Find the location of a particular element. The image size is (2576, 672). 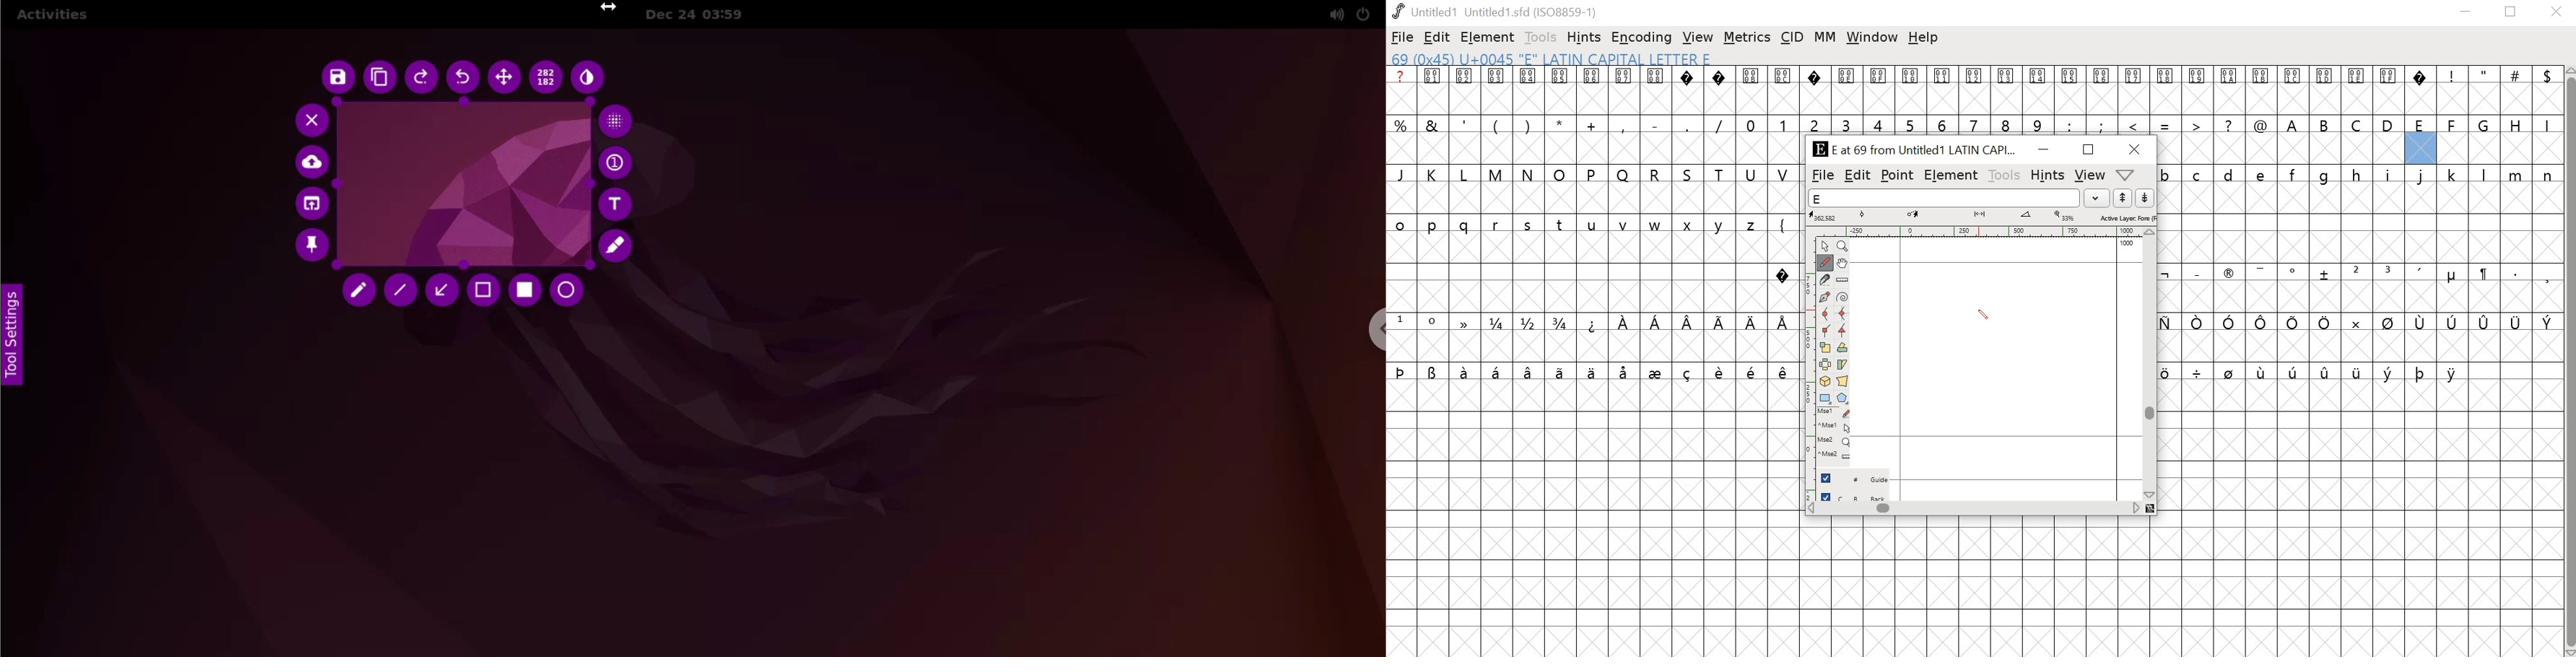

uppercase alphabets is located at coordinates (2420, 124).